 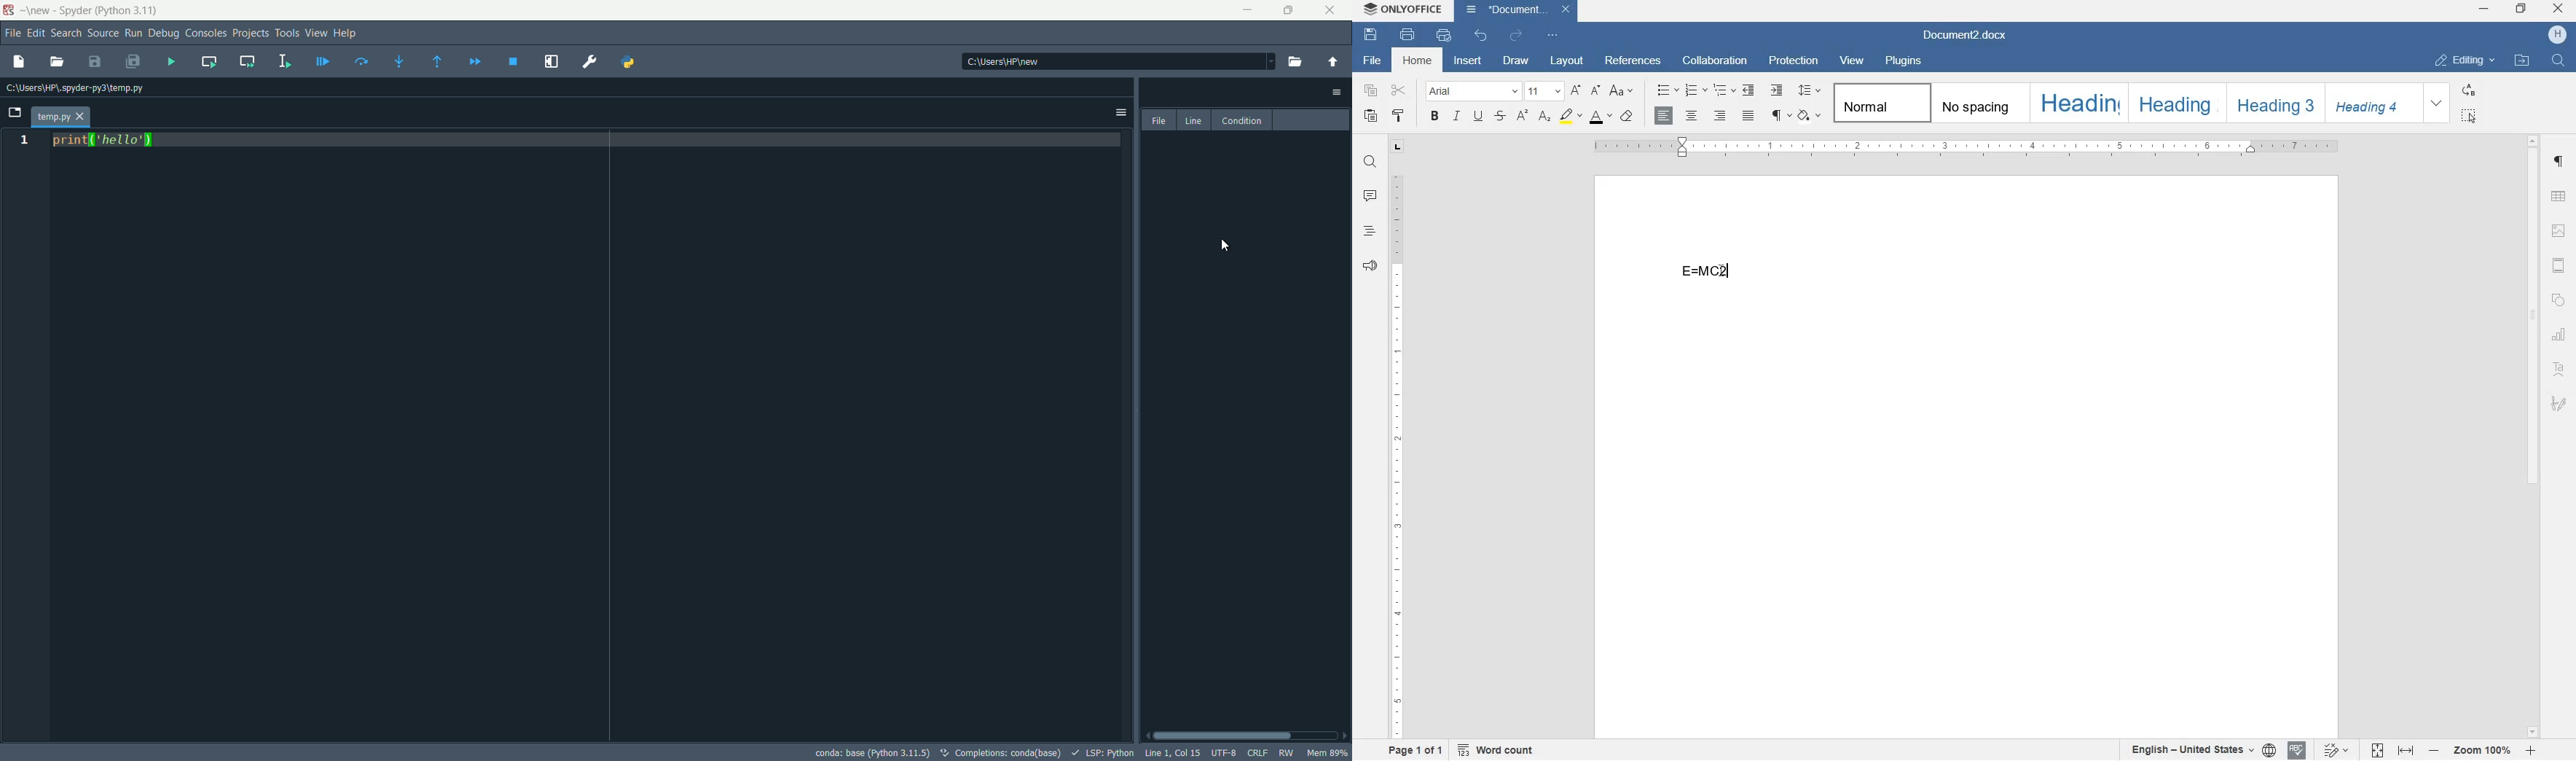 I want to click on increment font size, so click(x=1575, y=91).